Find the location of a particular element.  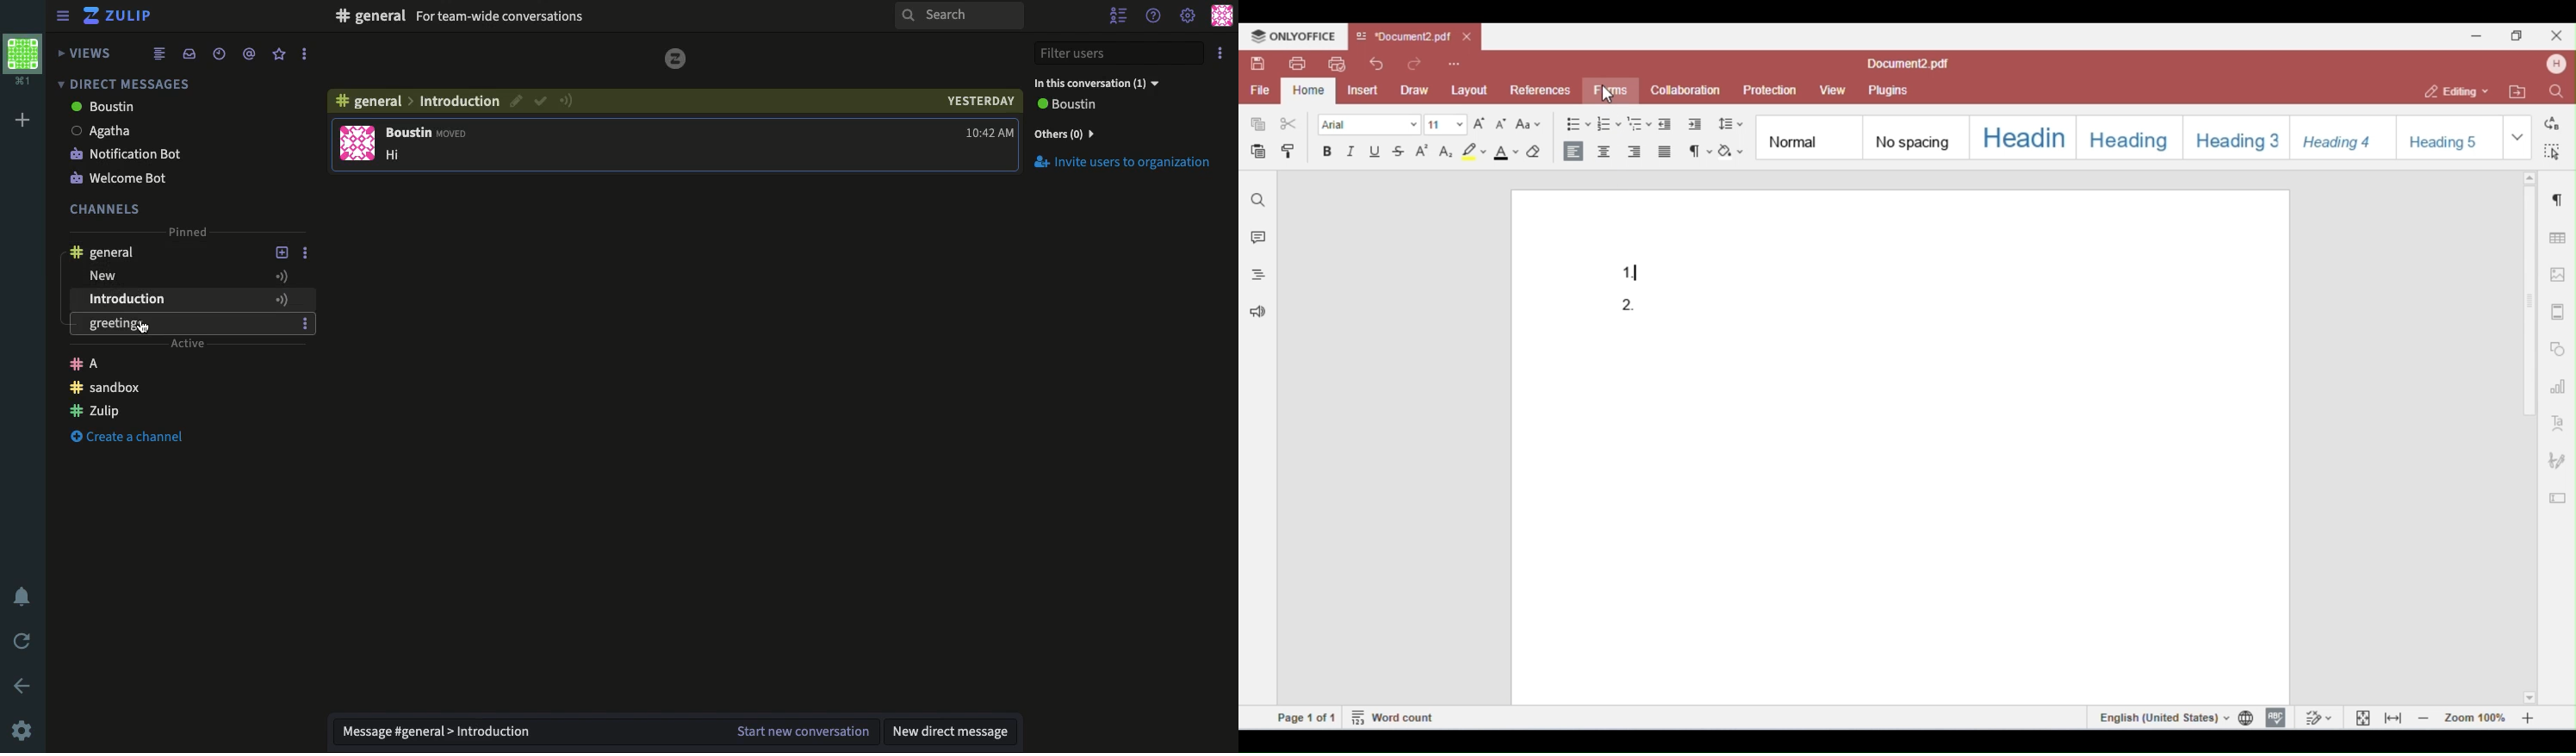

Direct messages is located at coordinates (121, 84).